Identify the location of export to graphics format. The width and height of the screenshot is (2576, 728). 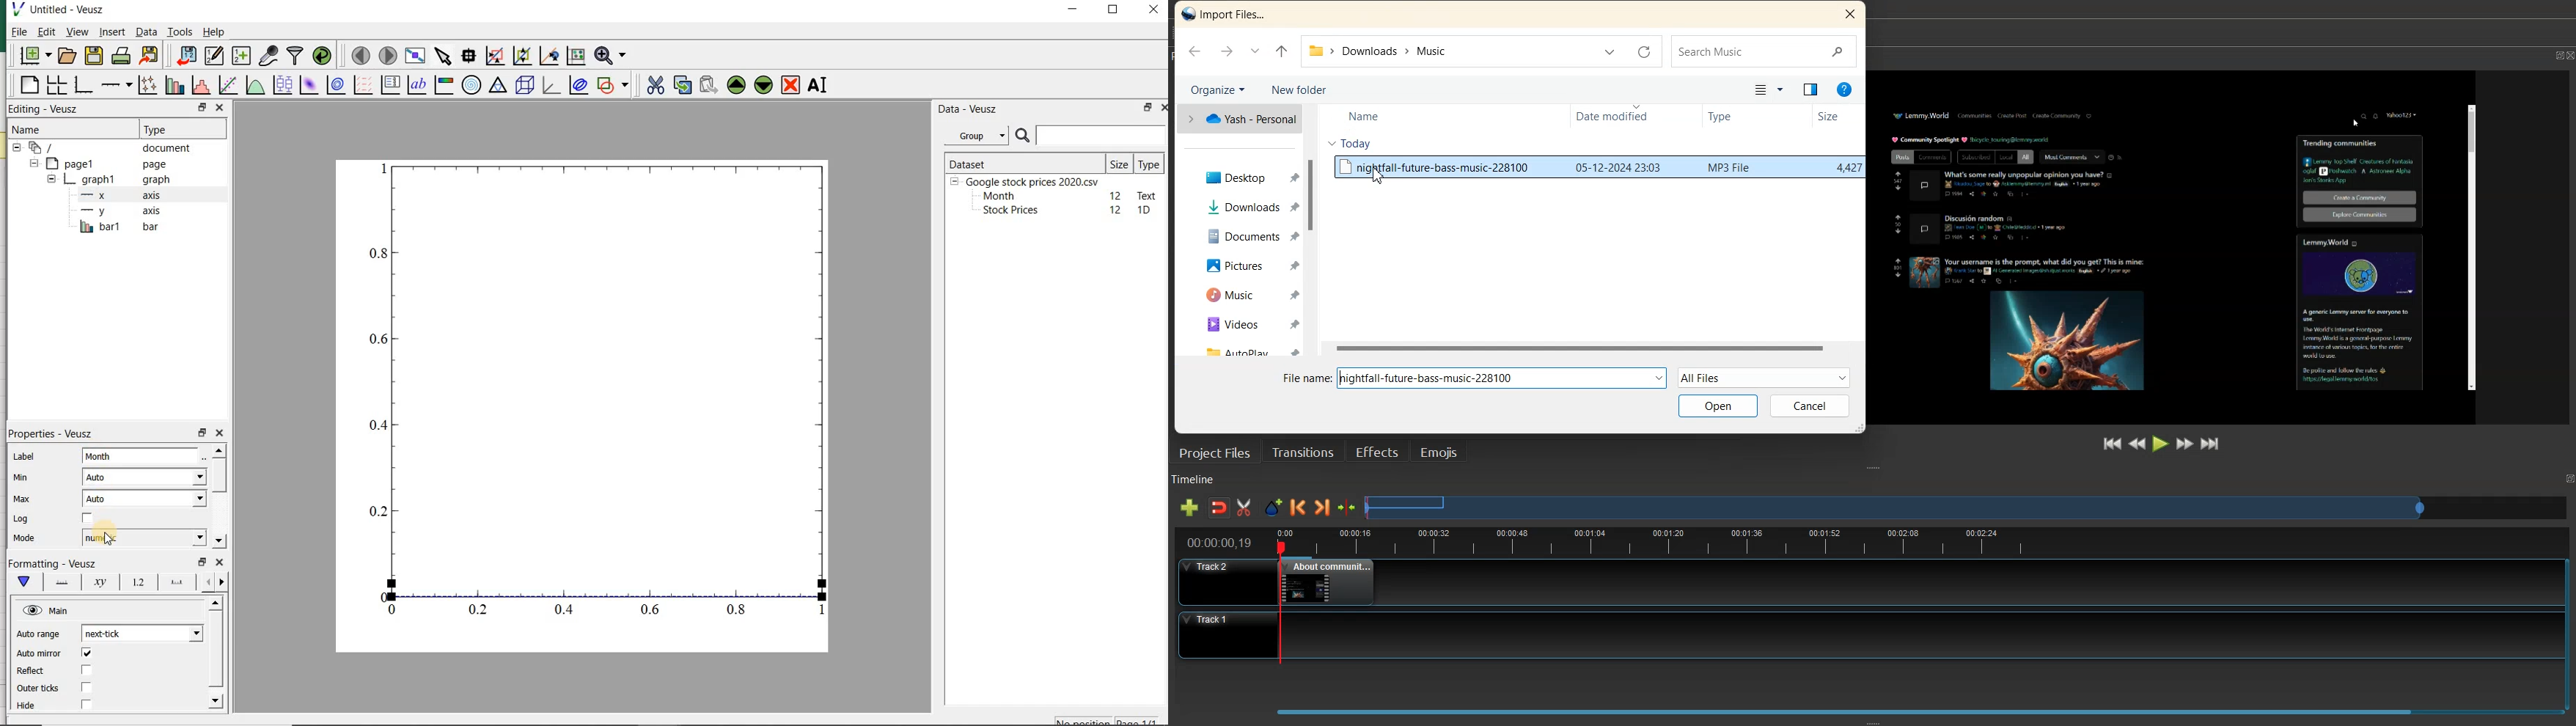
(149, 56).